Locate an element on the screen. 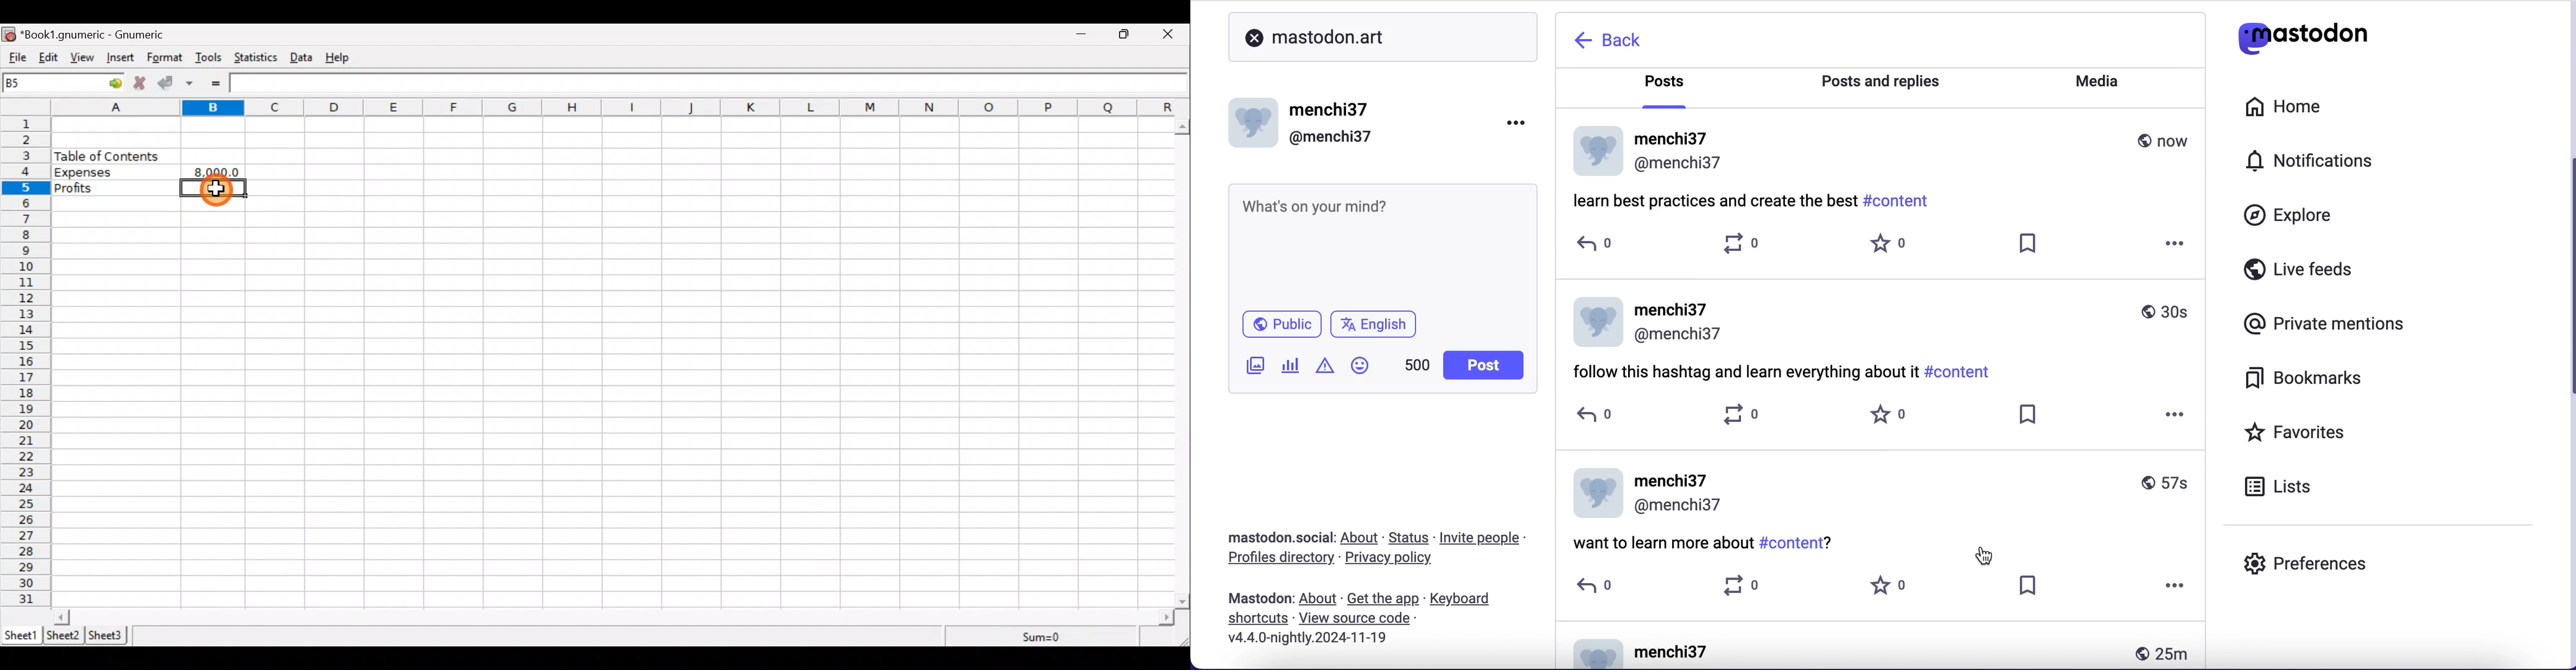 The image size is (2576, 672). display picture is located at coordinates (1596, 493).